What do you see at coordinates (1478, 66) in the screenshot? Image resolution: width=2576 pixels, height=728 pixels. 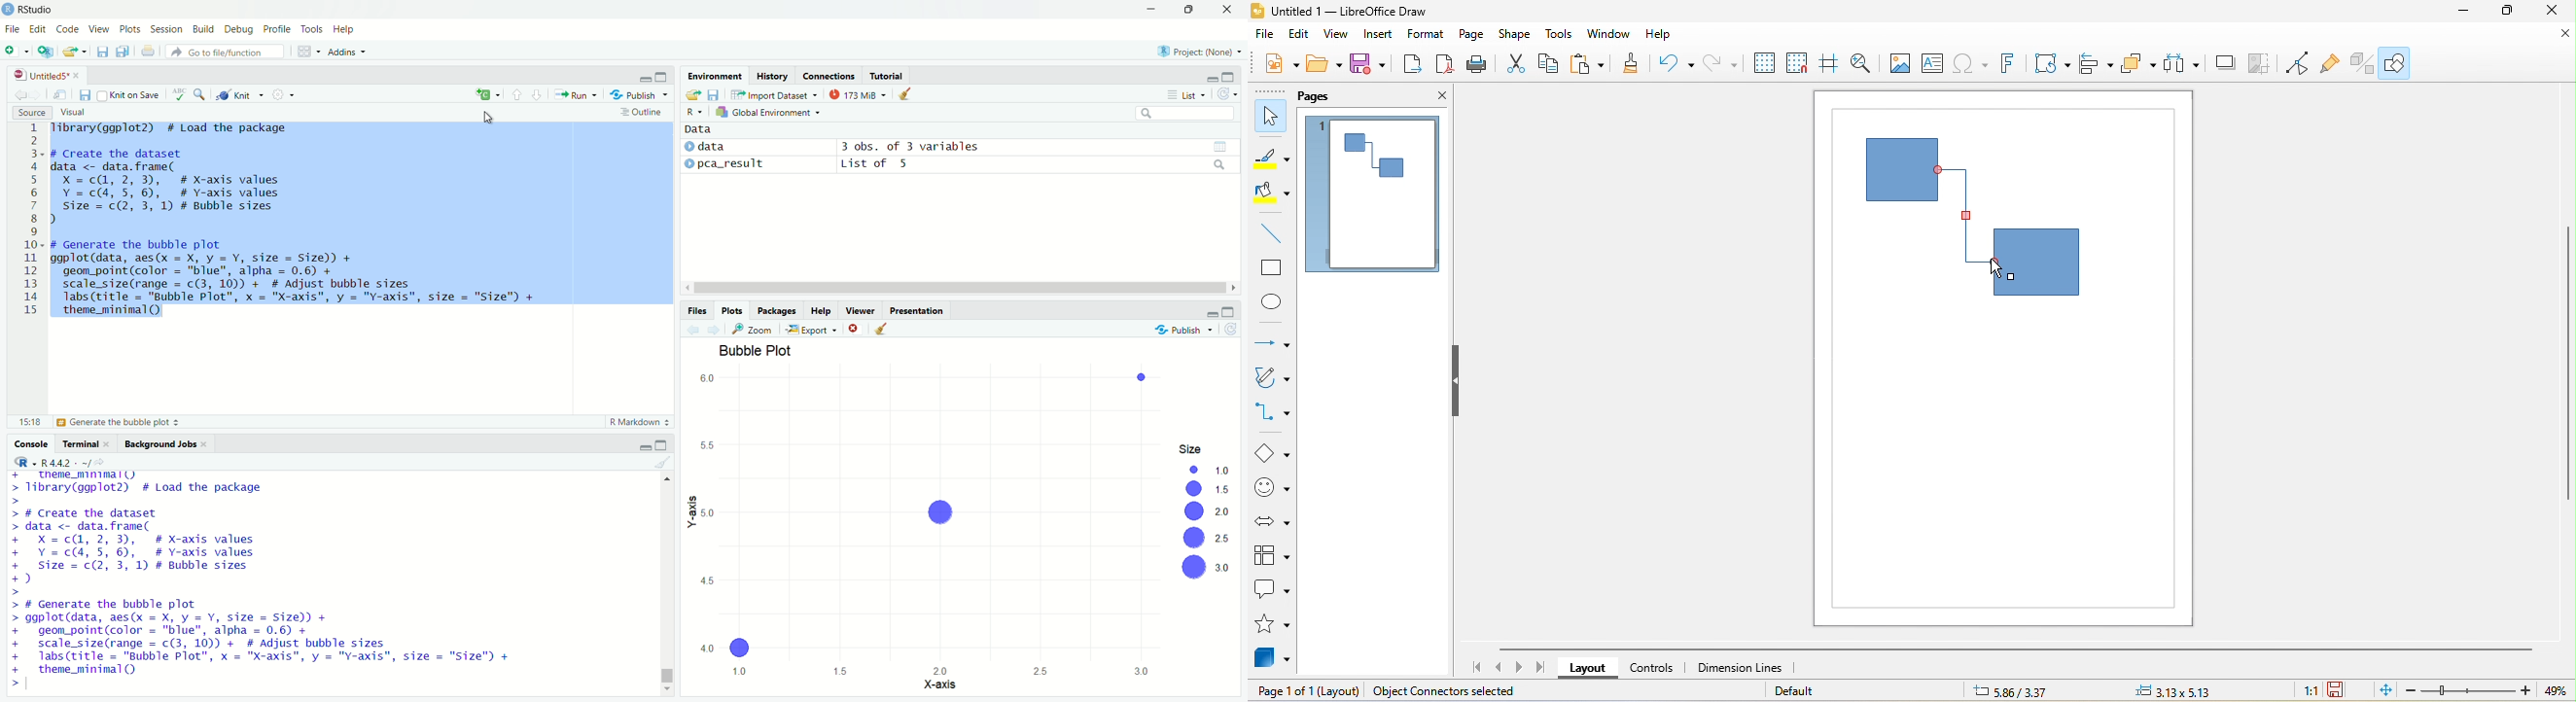 I see `print` at bounding box center [1478, 66].